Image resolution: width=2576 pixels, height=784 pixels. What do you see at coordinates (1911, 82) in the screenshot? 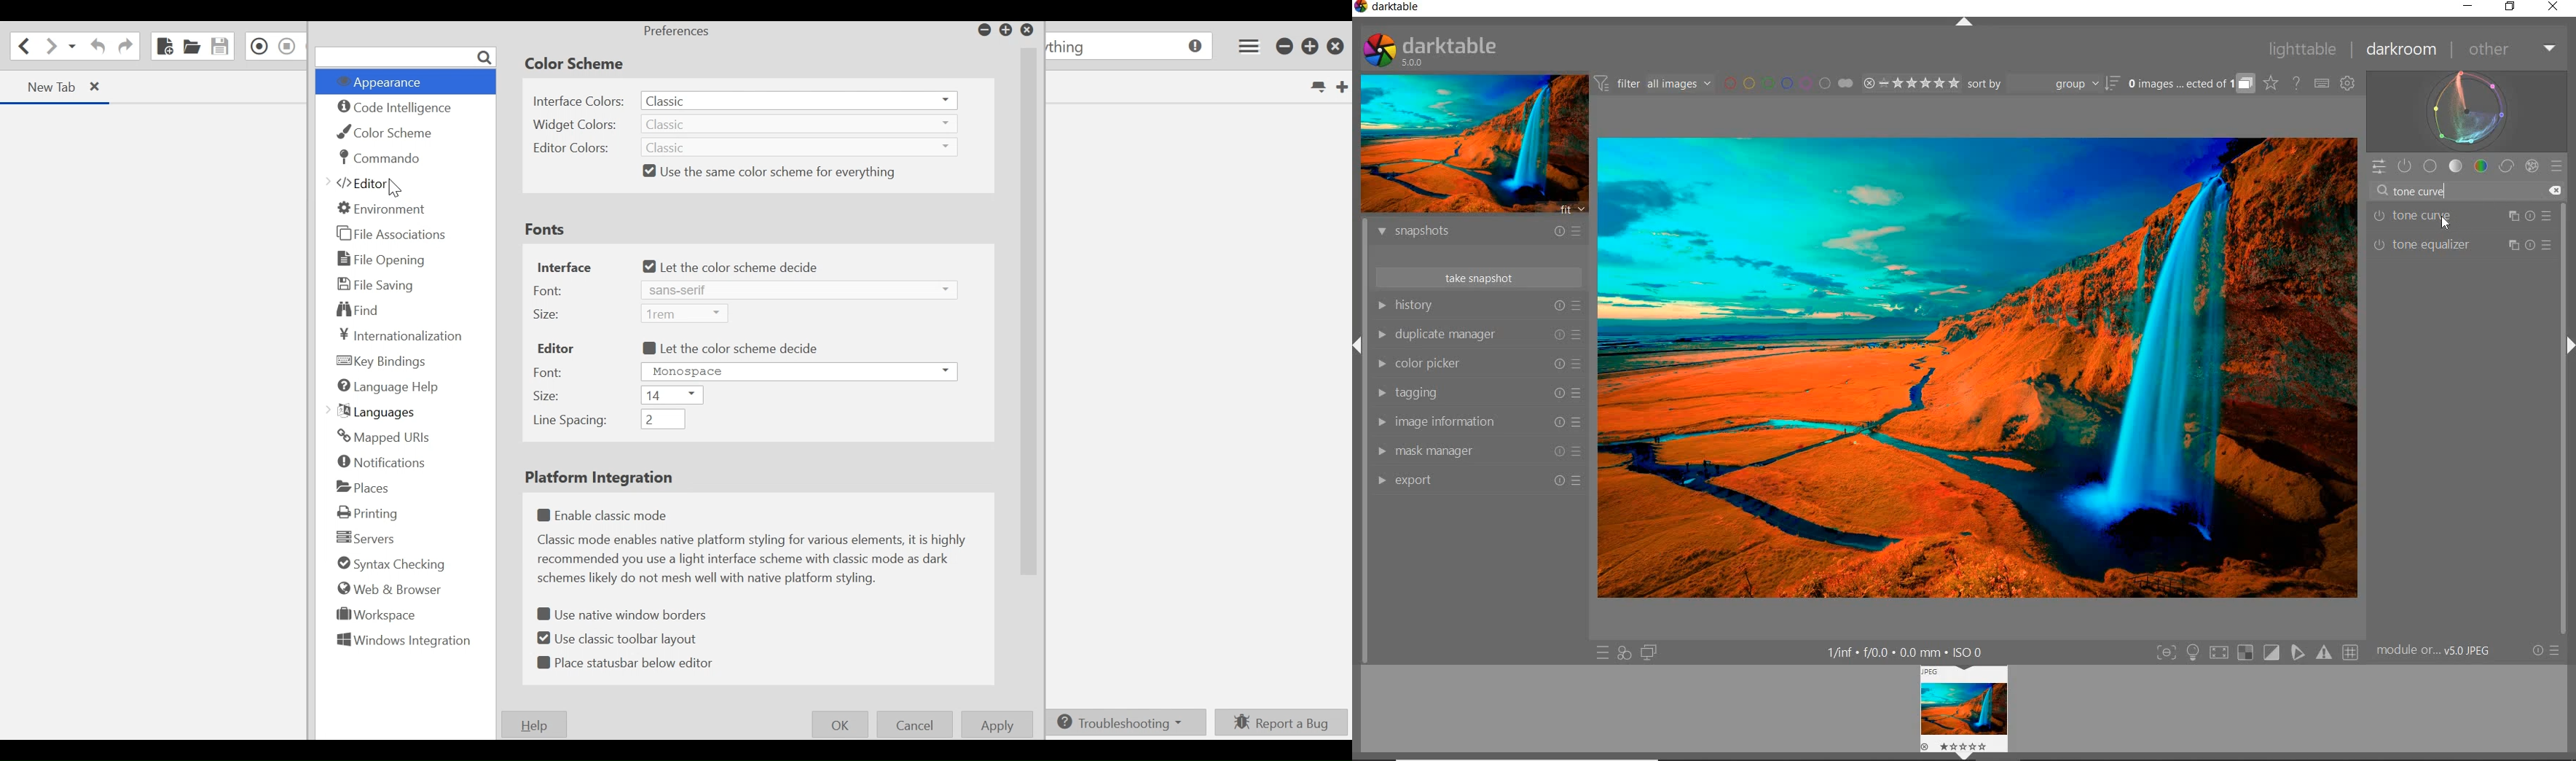
I see `RANGE RATING OF SELECTED IMAGES` at bounding box center [1911, 82].